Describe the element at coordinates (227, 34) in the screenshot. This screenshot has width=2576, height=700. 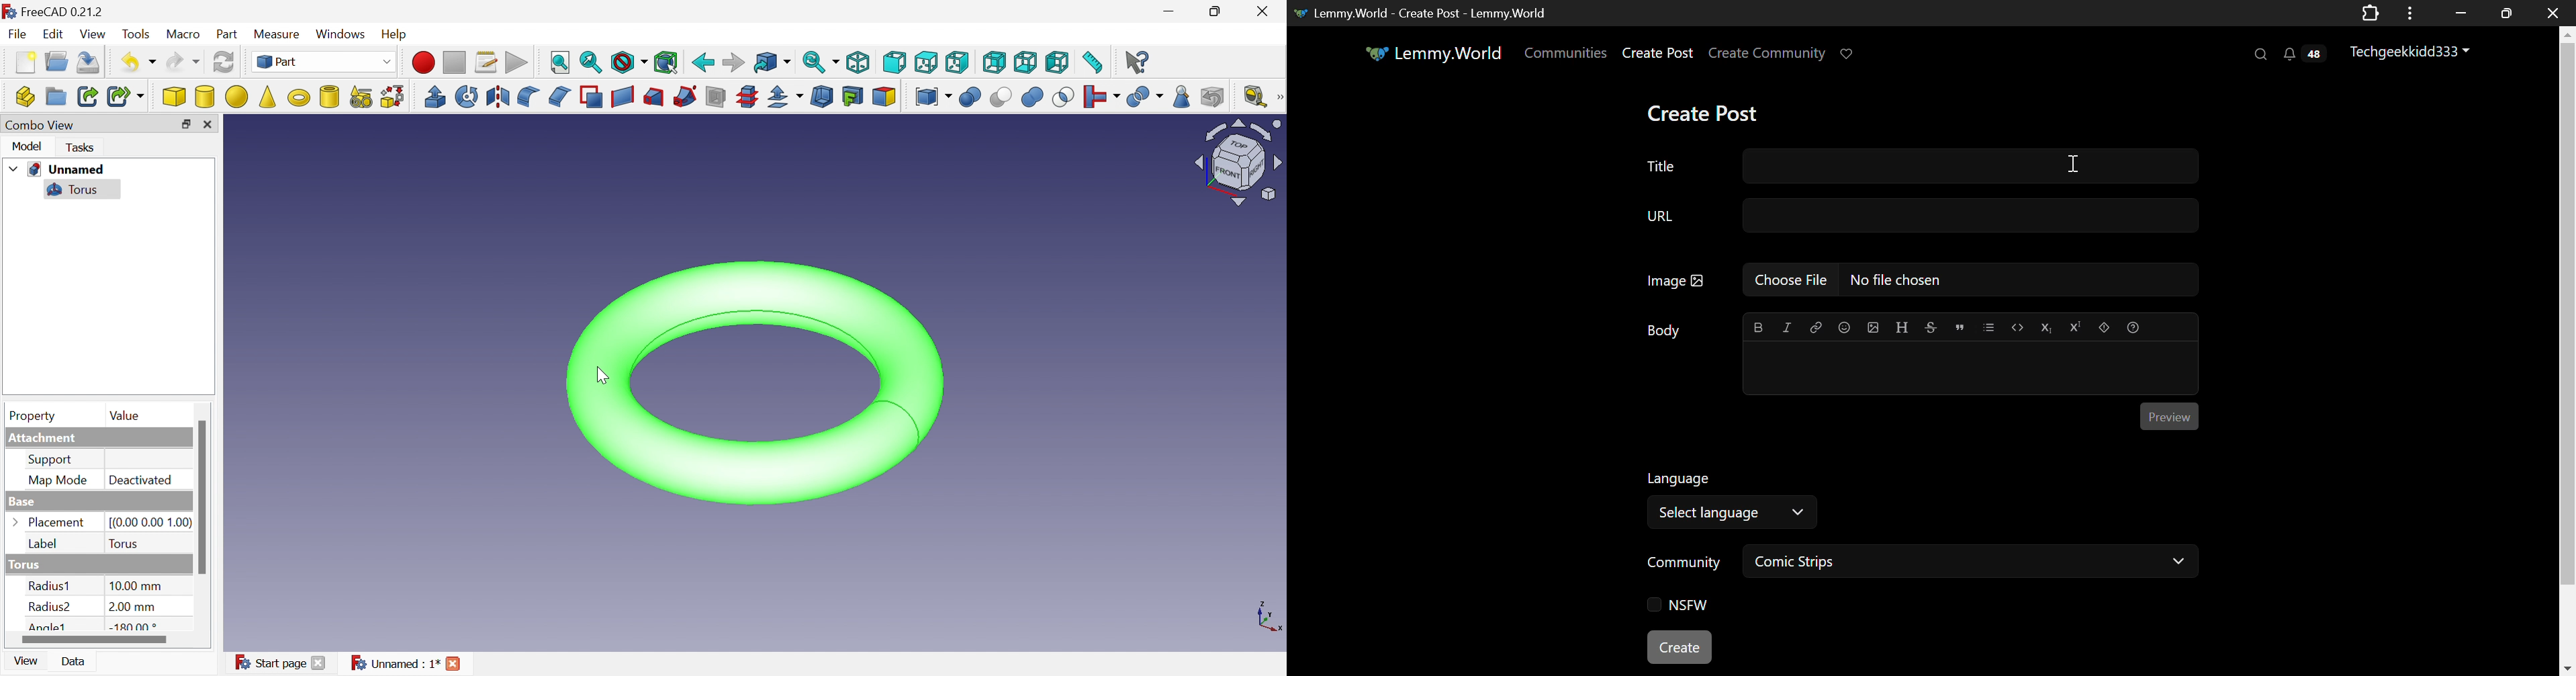
I see `Part` at that location.